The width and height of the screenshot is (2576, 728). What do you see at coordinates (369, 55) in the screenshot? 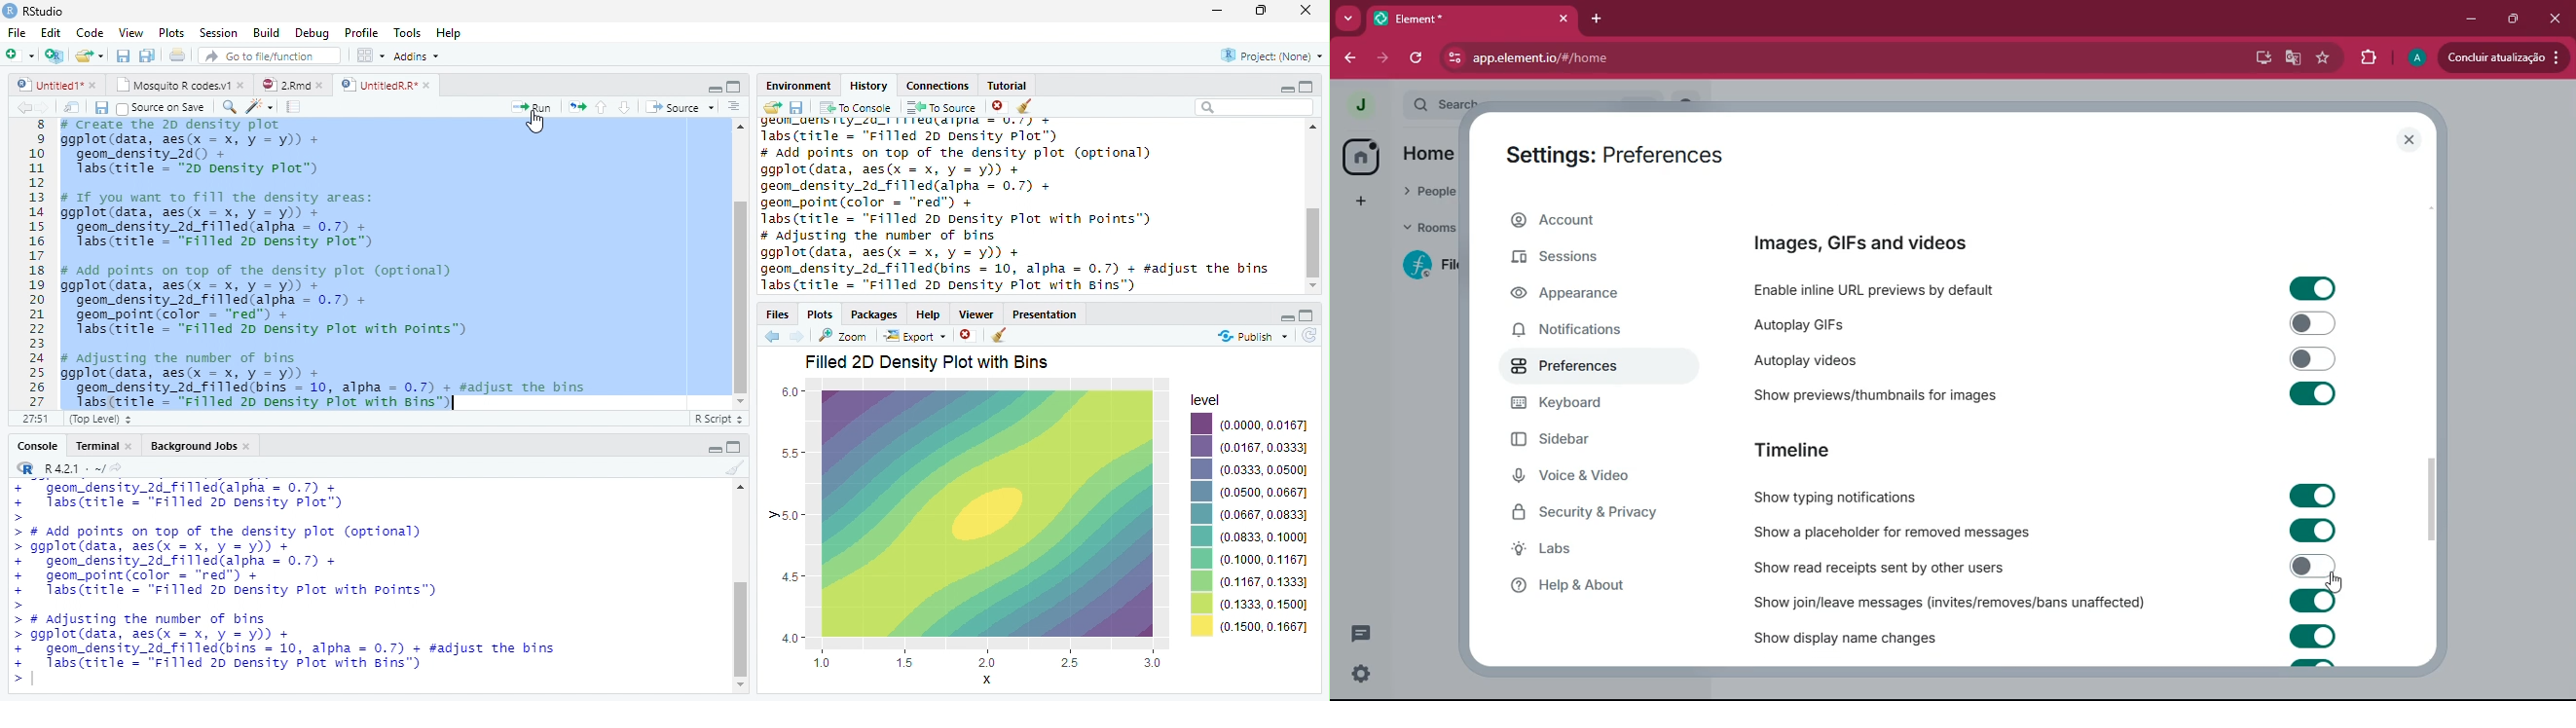
I see `wrokspace pan` at bounding box center [369, 55].